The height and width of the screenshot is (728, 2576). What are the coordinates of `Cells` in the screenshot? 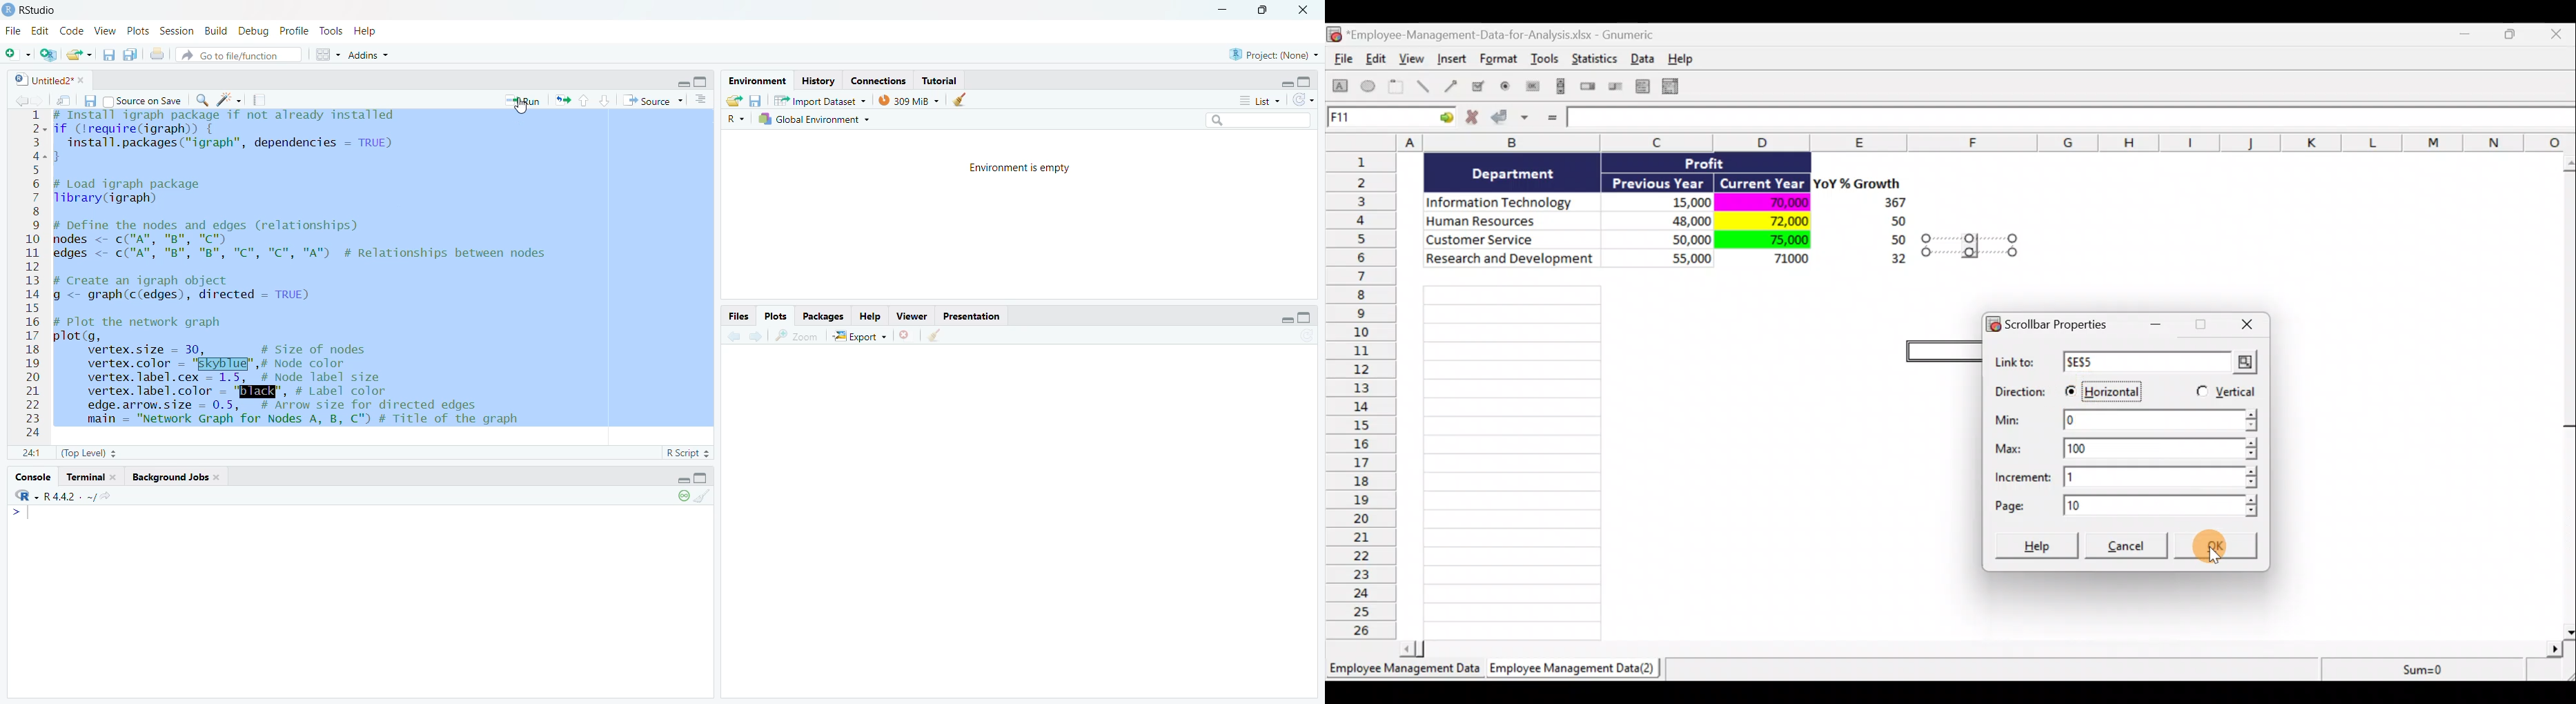 It's located at (1512, 459).